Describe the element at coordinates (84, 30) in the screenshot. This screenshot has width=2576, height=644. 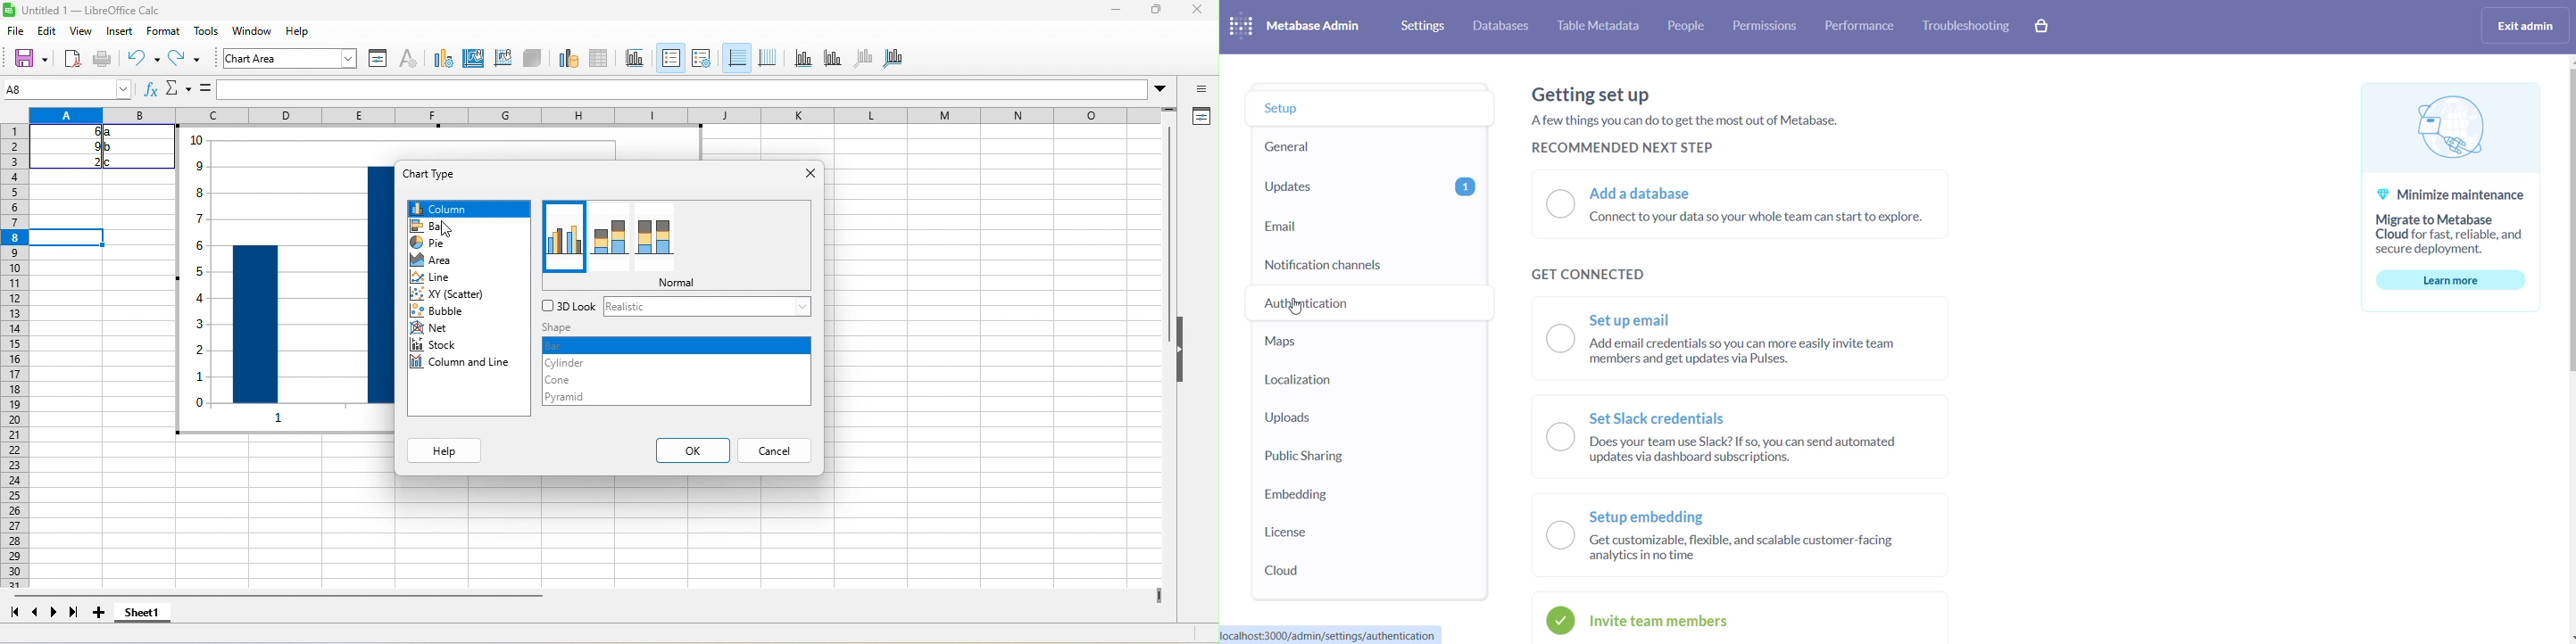
I see `view` at that location.